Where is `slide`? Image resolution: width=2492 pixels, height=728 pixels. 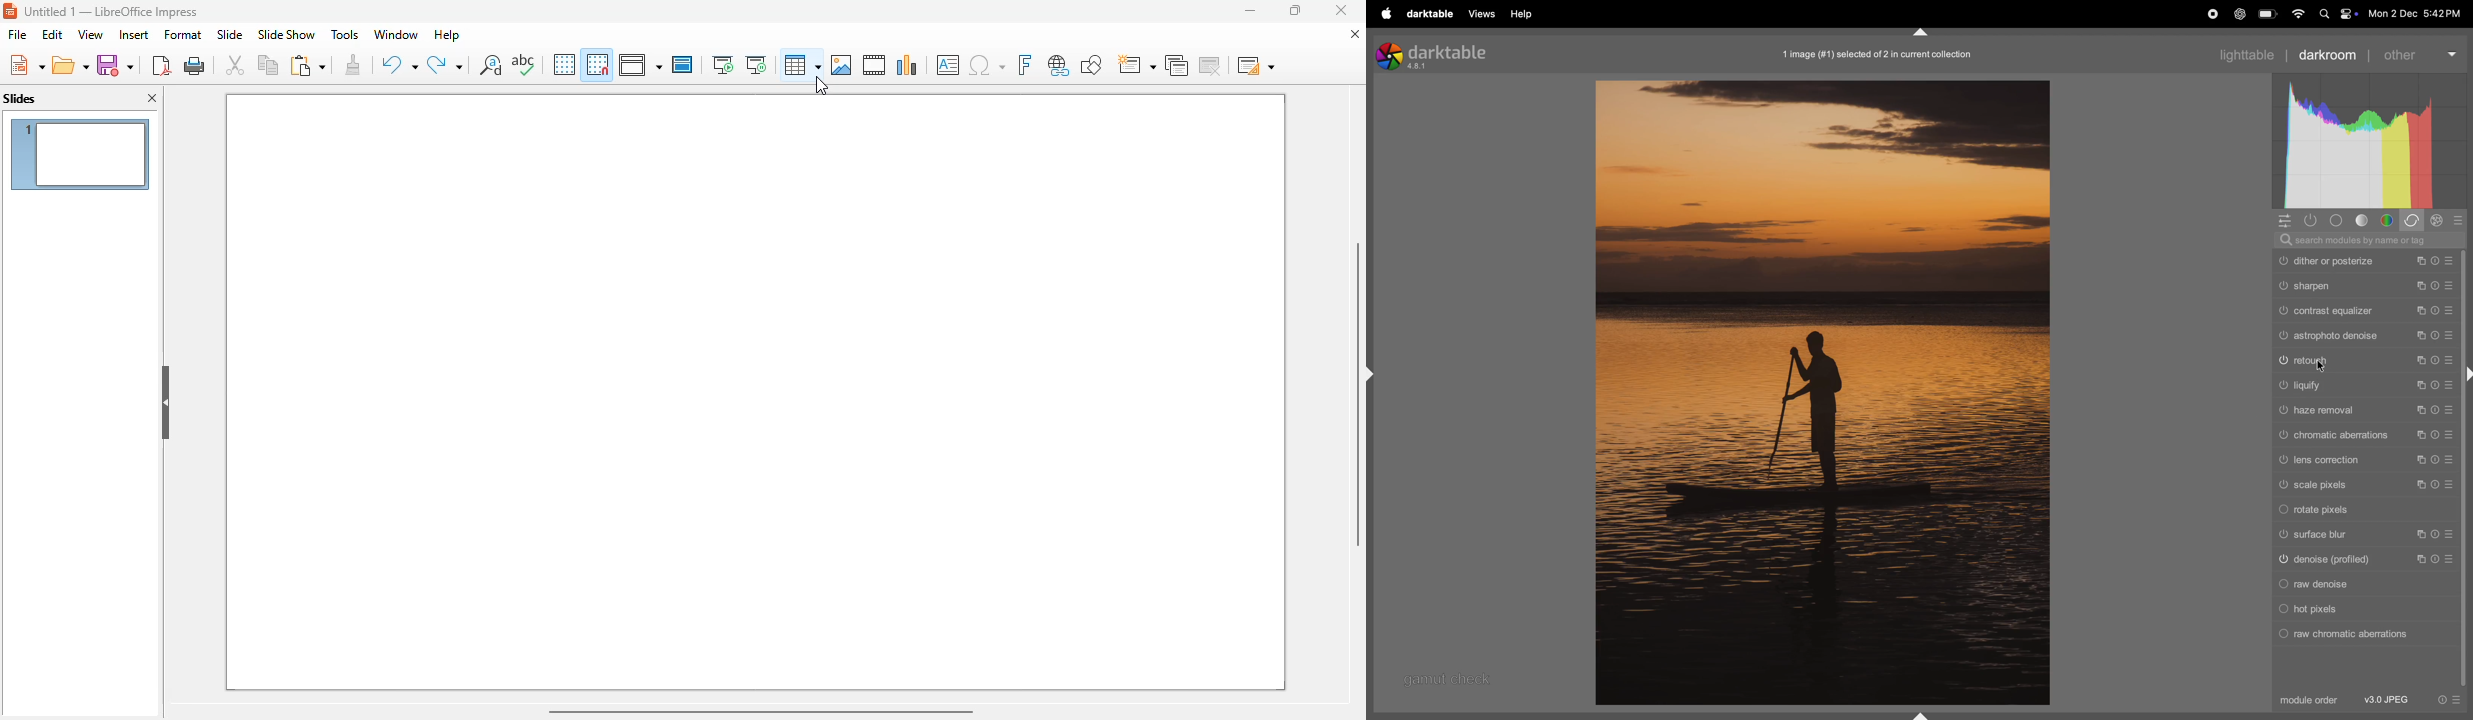 slide is located at coordinates (231, 34).